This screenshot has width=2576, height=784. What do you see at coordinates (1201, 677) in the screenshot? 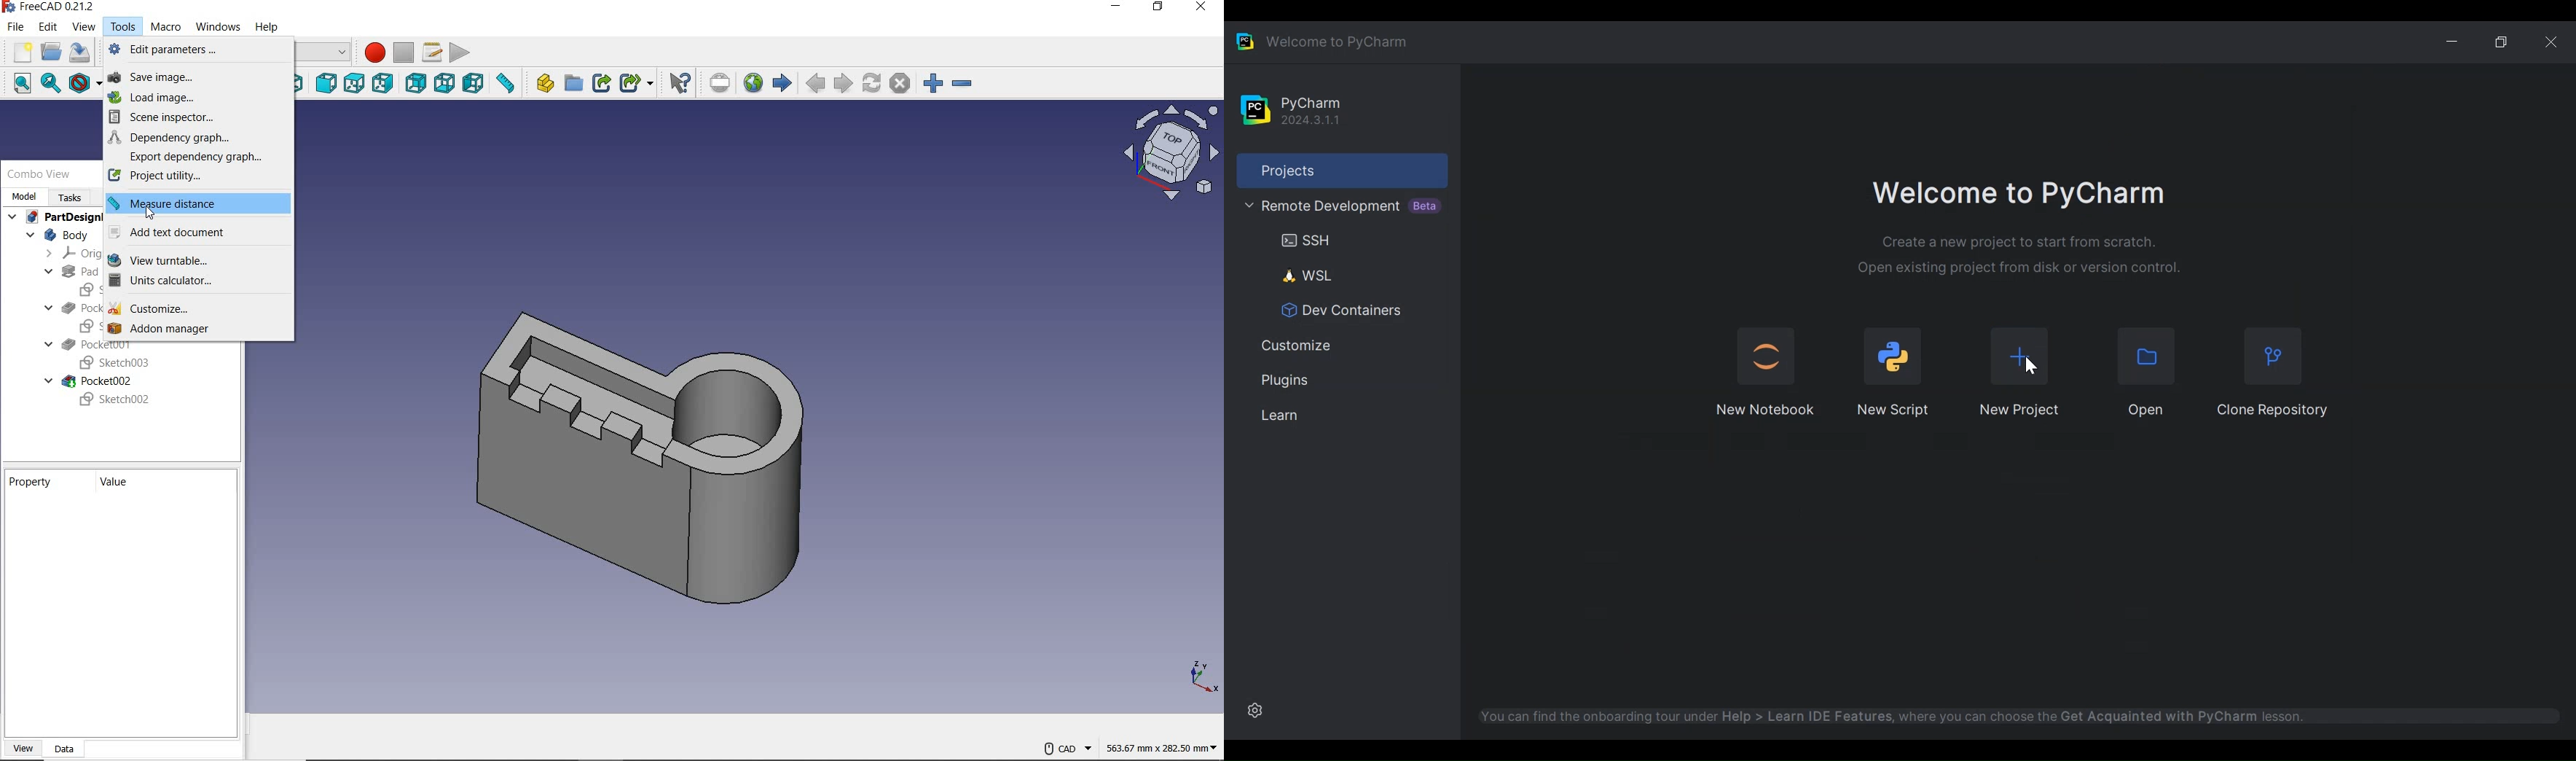
I see `x, y, z axis` at bounding box center [1201, 677].